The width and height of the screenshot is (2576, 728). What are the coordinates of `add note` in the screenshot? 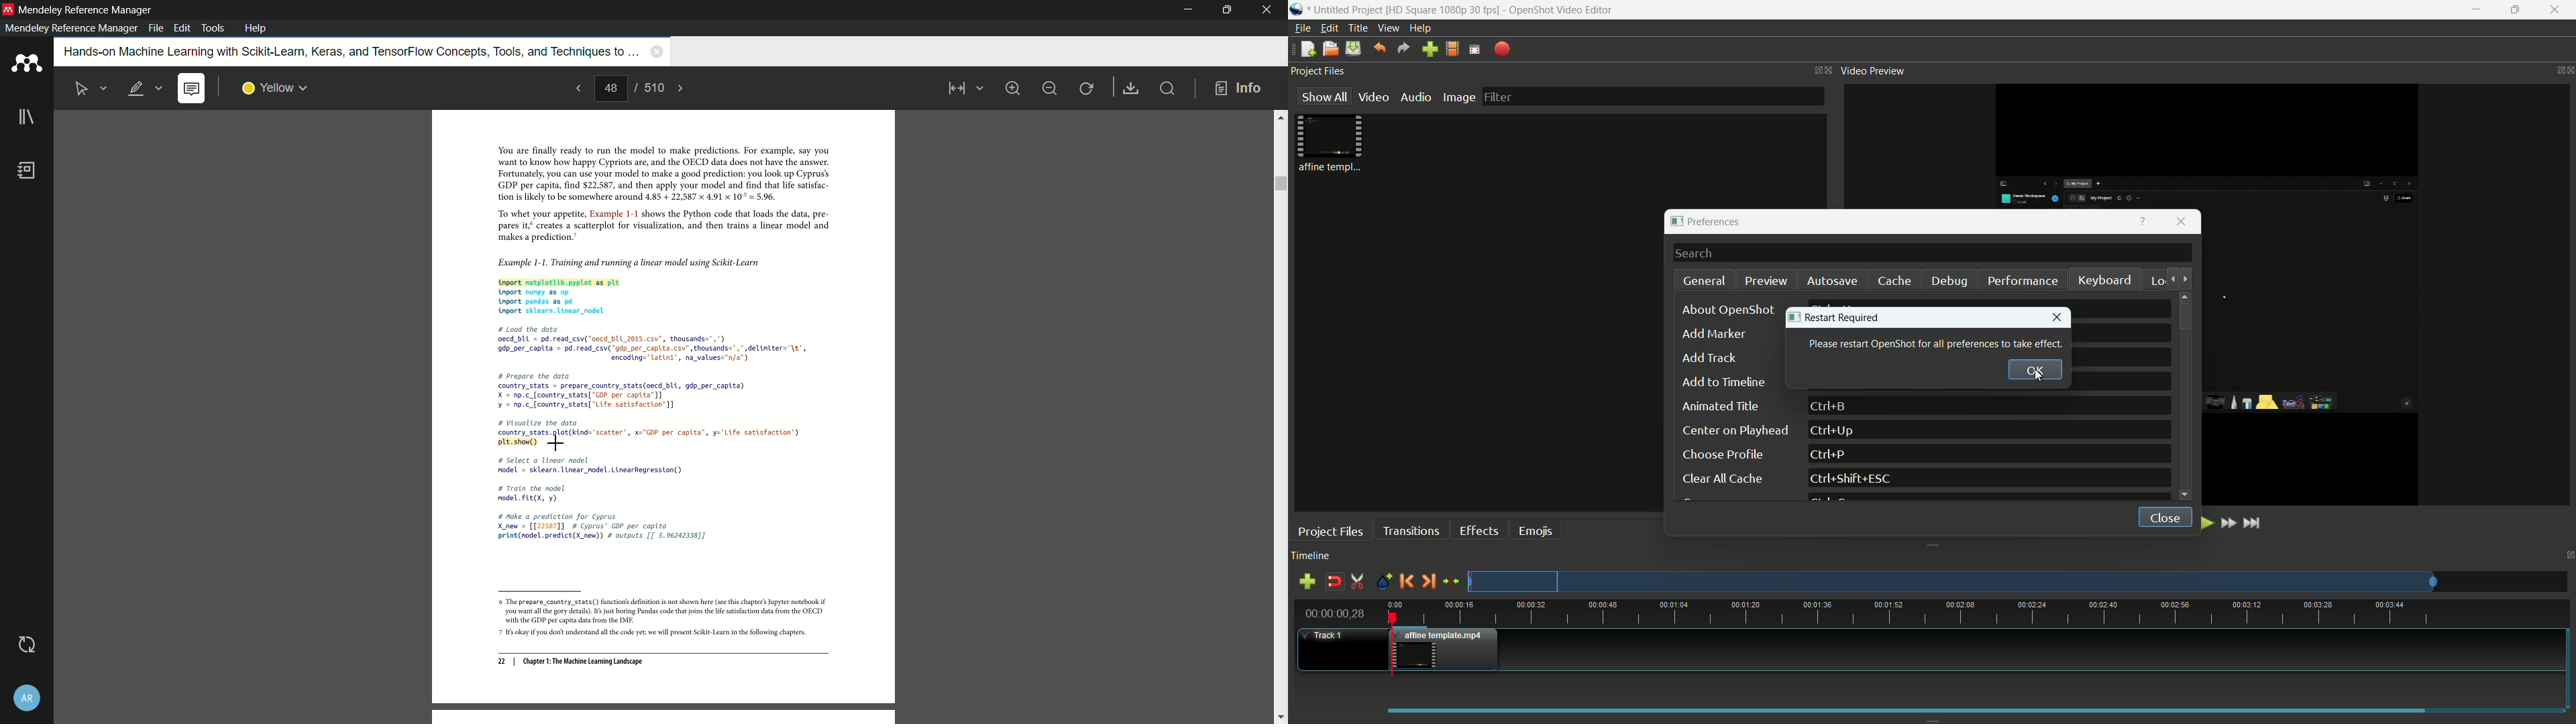 It's located at (191, 89).